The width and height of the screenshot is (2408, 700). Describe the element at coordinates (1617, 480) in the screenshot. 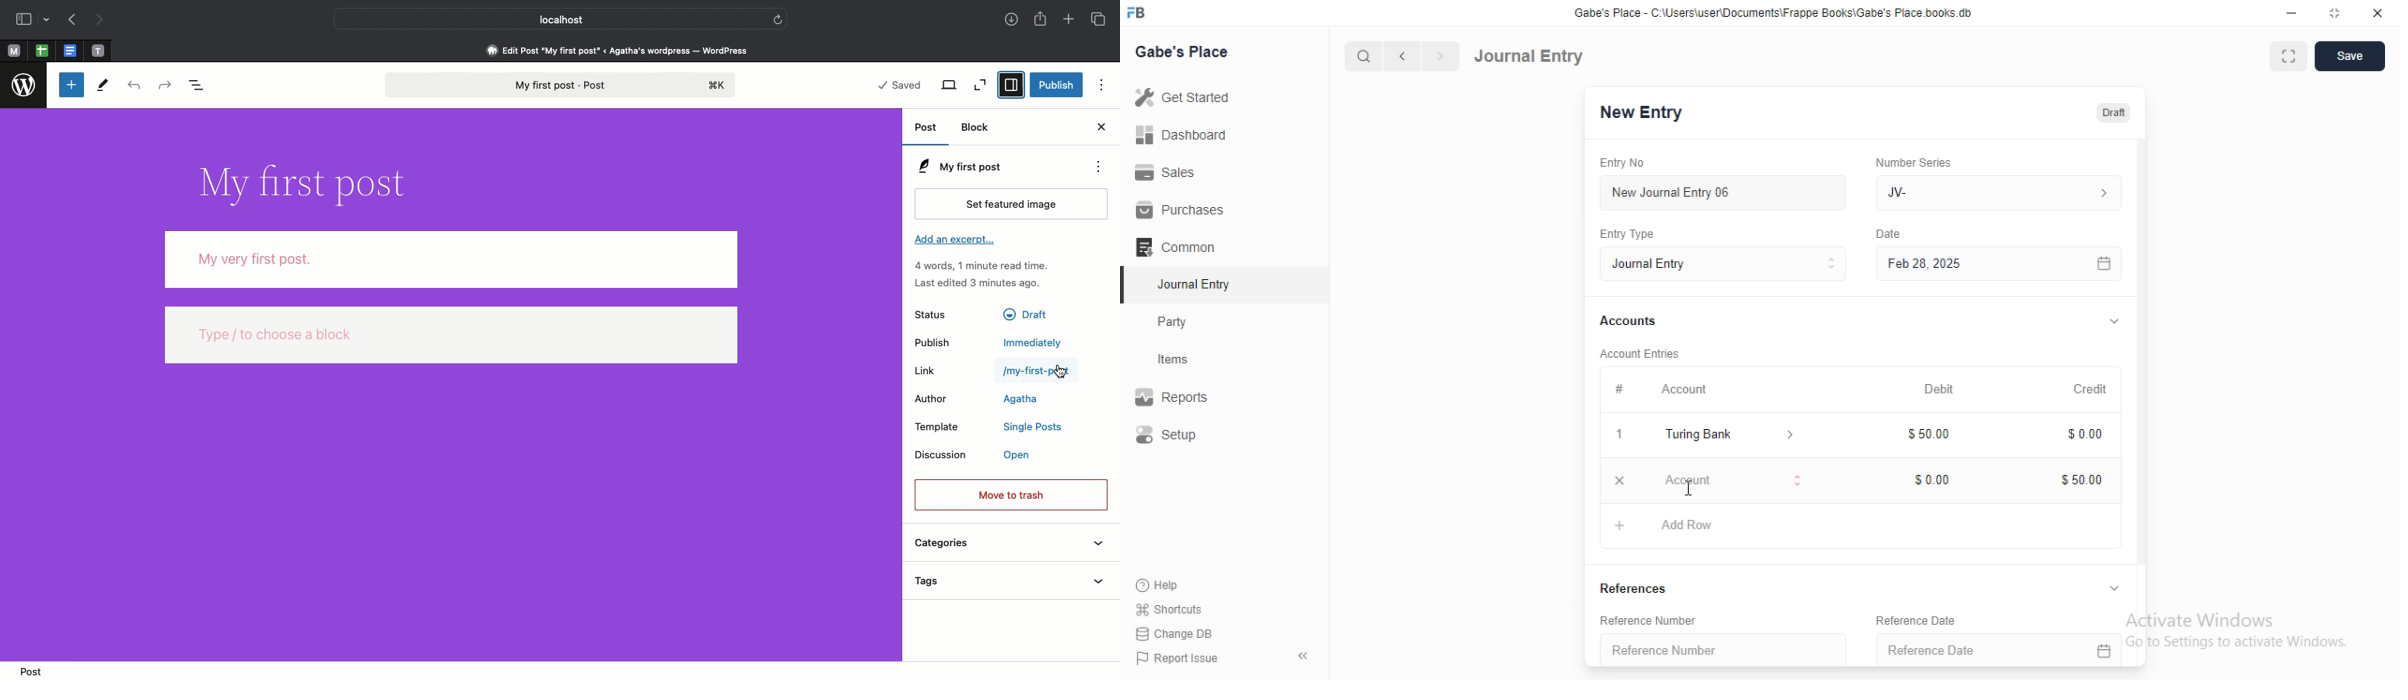

I see `close` at that location.